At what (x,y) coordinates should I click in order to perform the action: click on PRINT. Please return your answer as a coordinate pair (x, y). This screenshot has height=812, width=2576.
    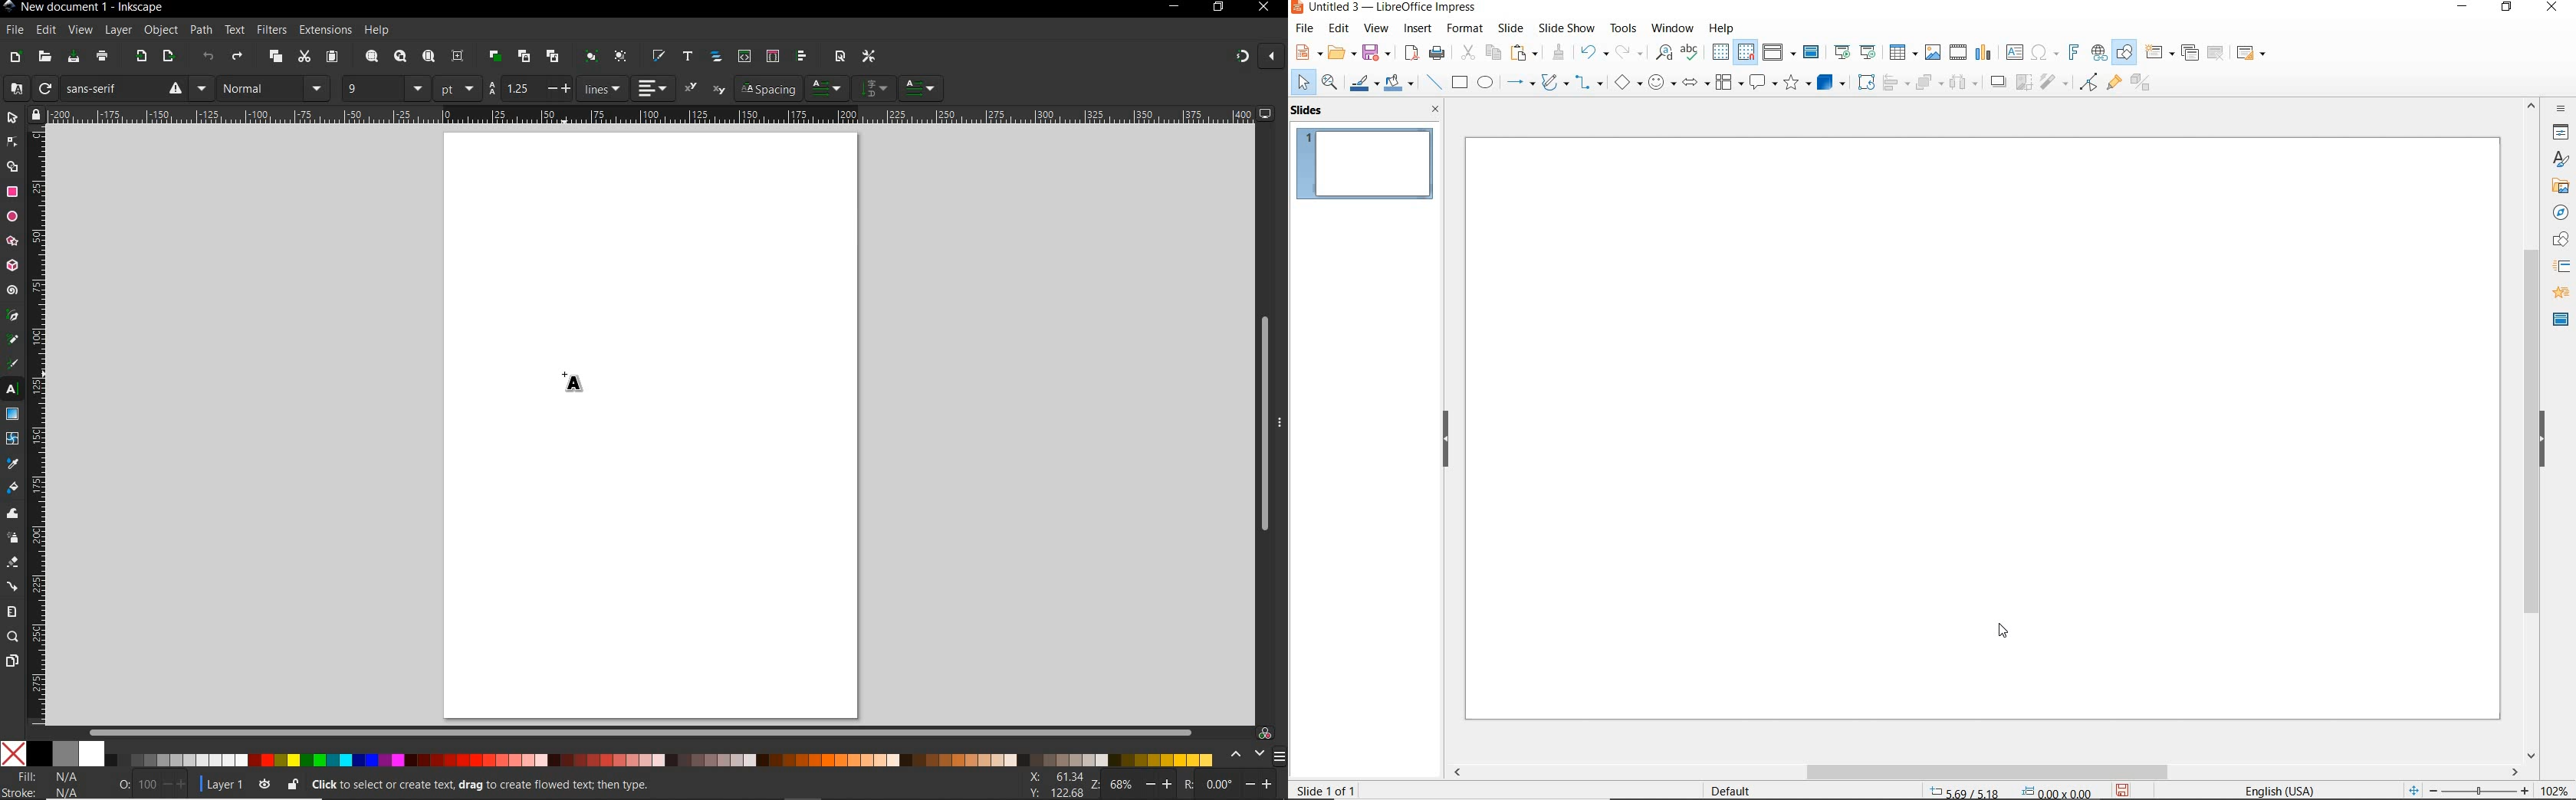
    Looking at the image, I should click on (1438, 54).